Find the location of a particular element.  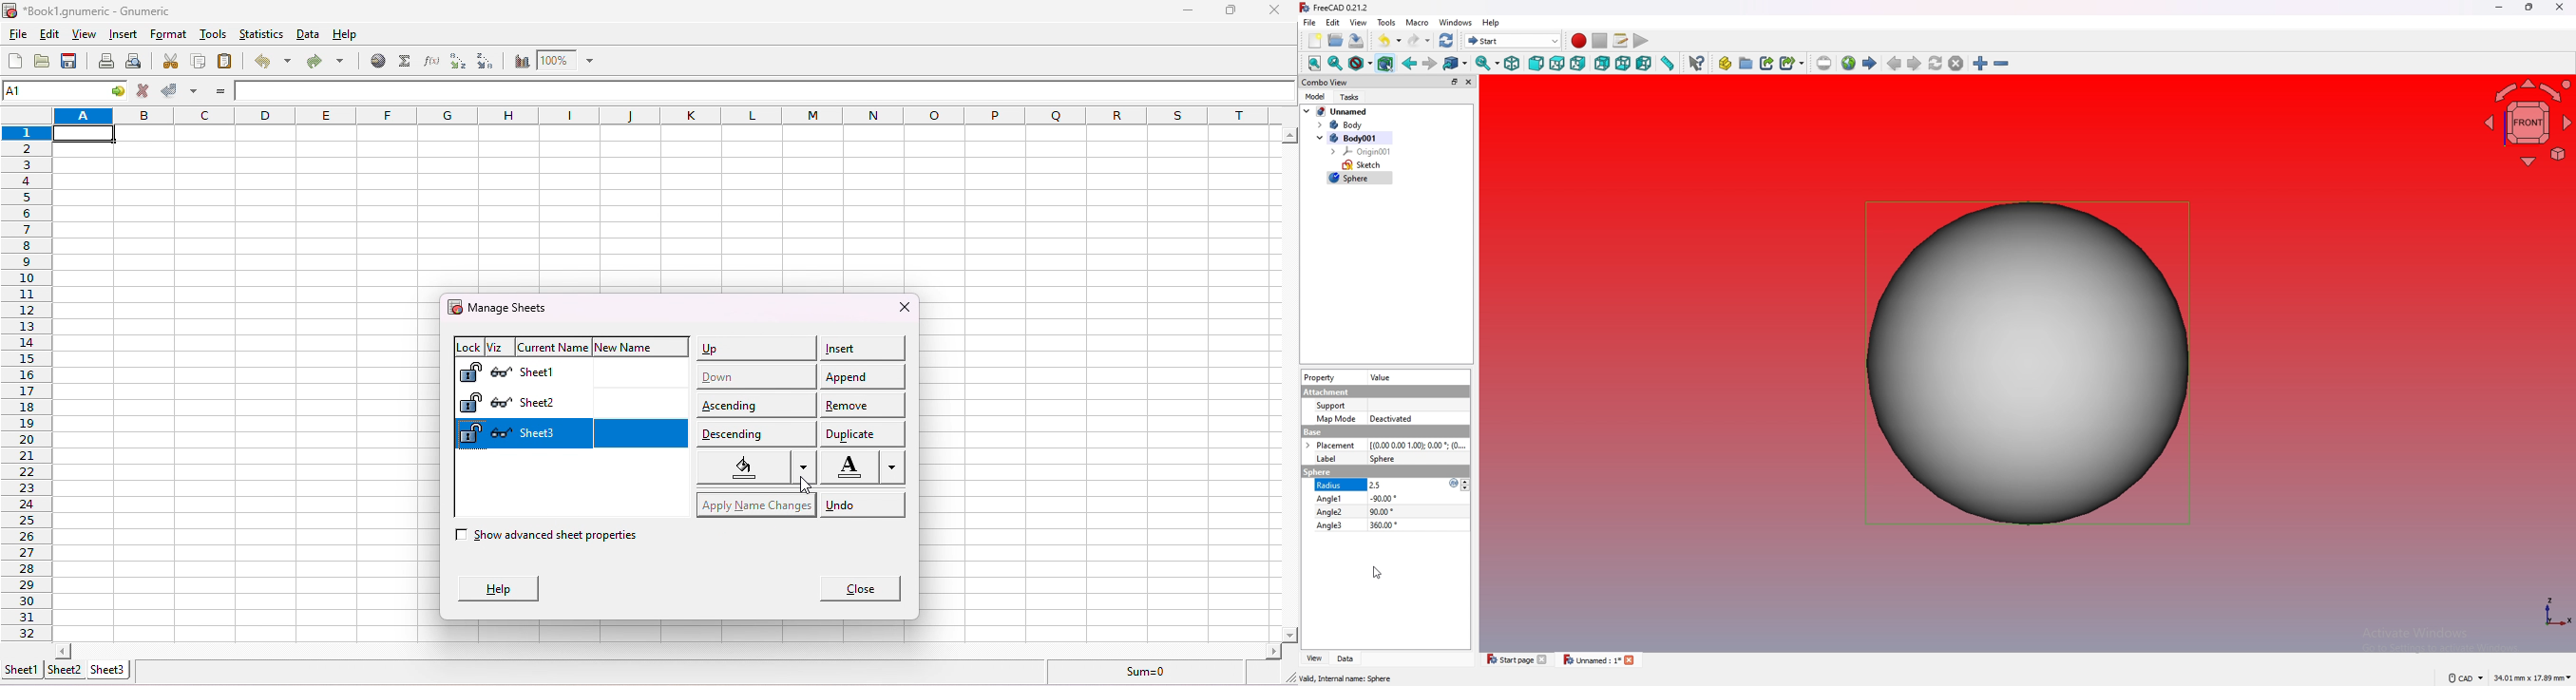

close is located at coordinates (887, 308).